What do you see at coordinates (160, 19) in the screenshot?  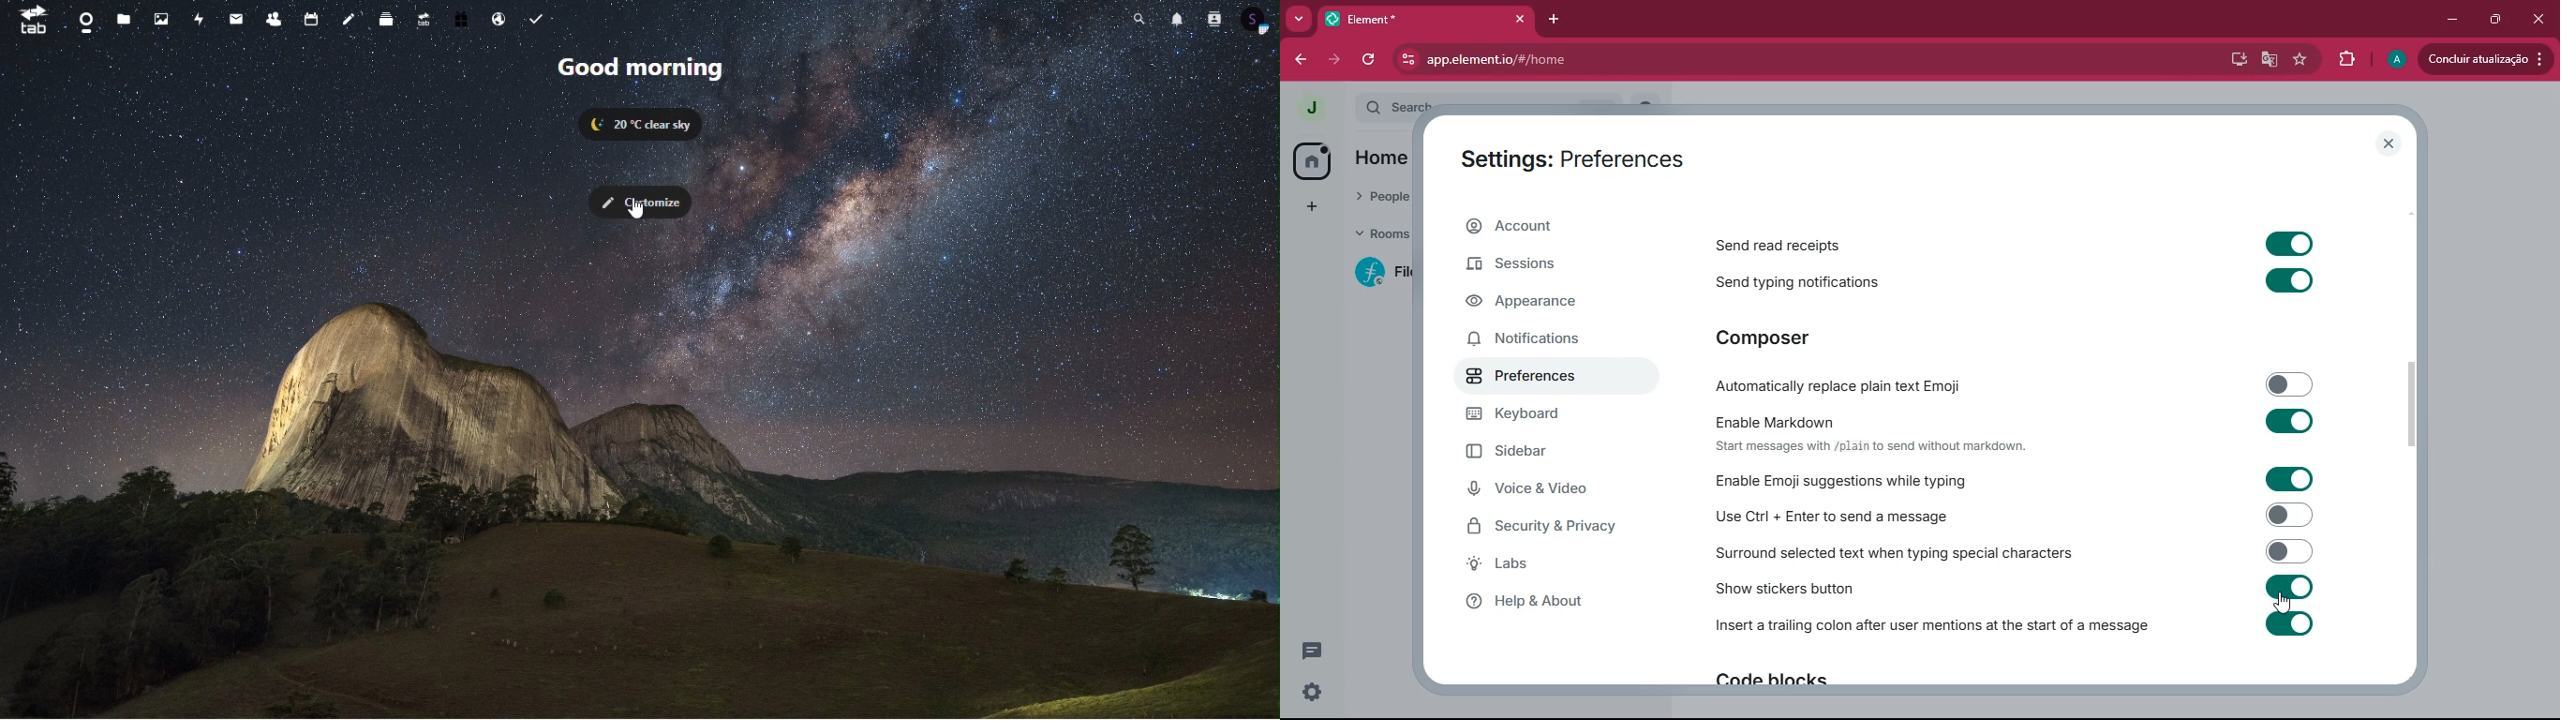 I see `image` at bounding box center [160, 19].